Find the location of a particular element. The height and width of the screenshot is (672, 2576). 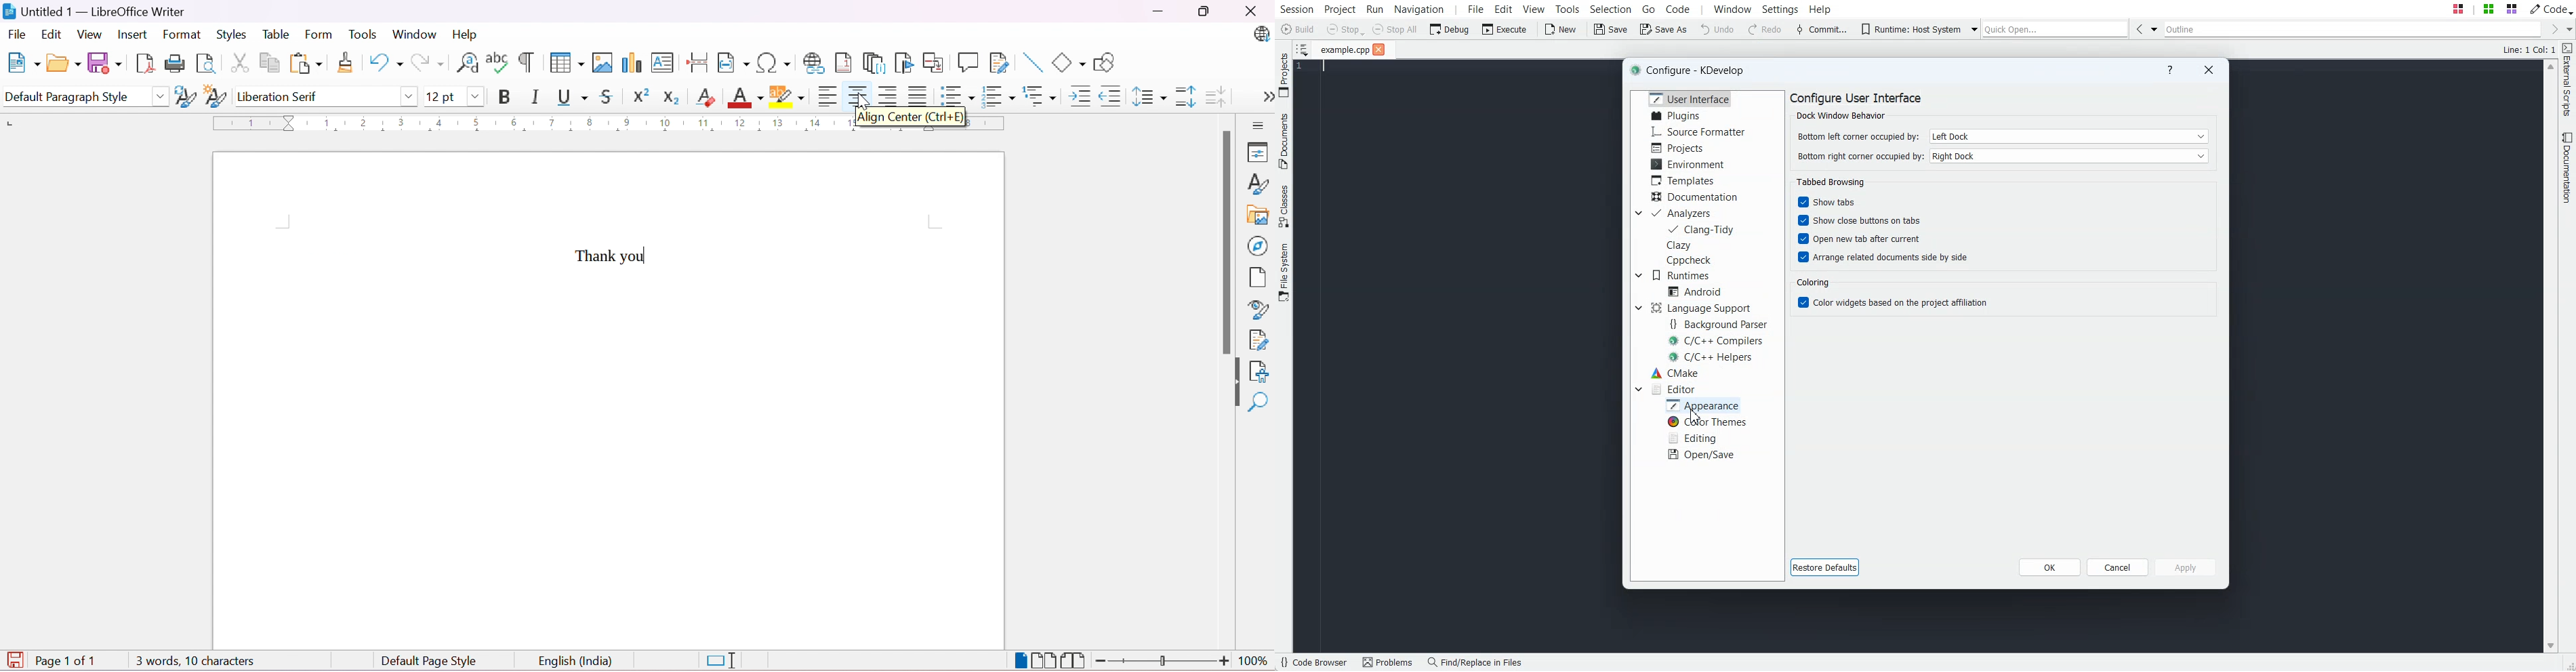

Basic Shapes is located at coordinates (1070, 64).